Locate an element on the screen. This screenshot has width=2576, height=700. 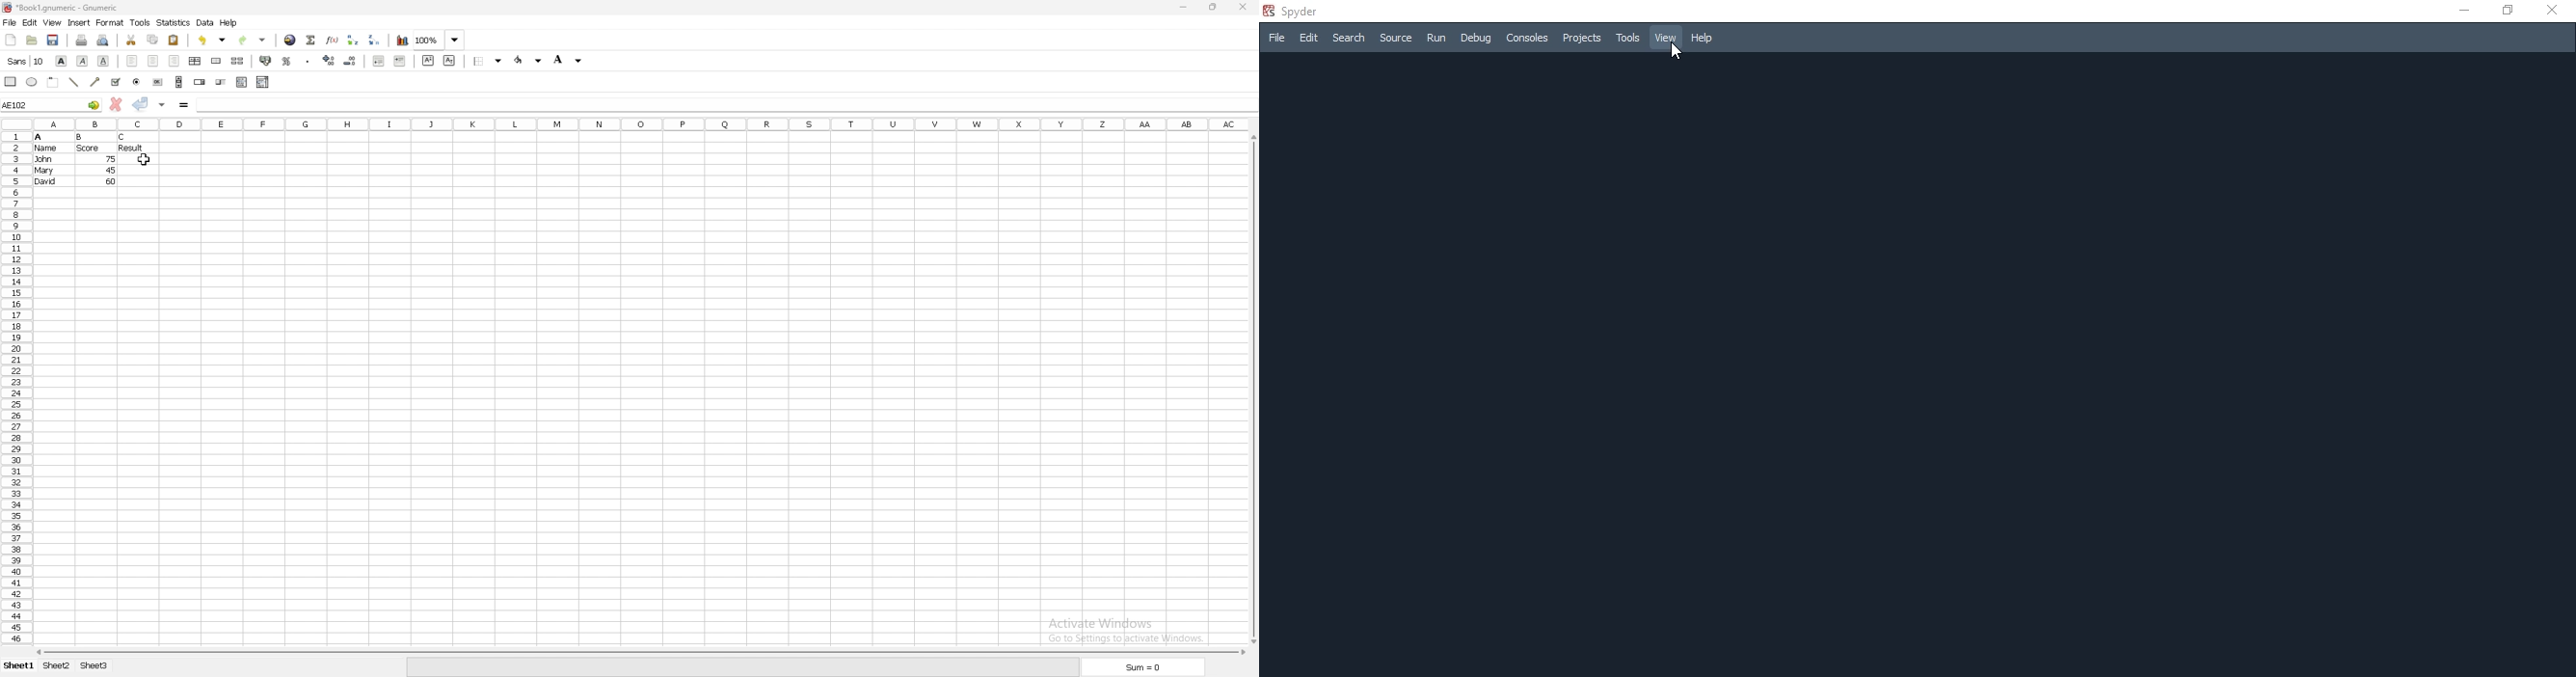
close is located at coordinates (1246, 7).